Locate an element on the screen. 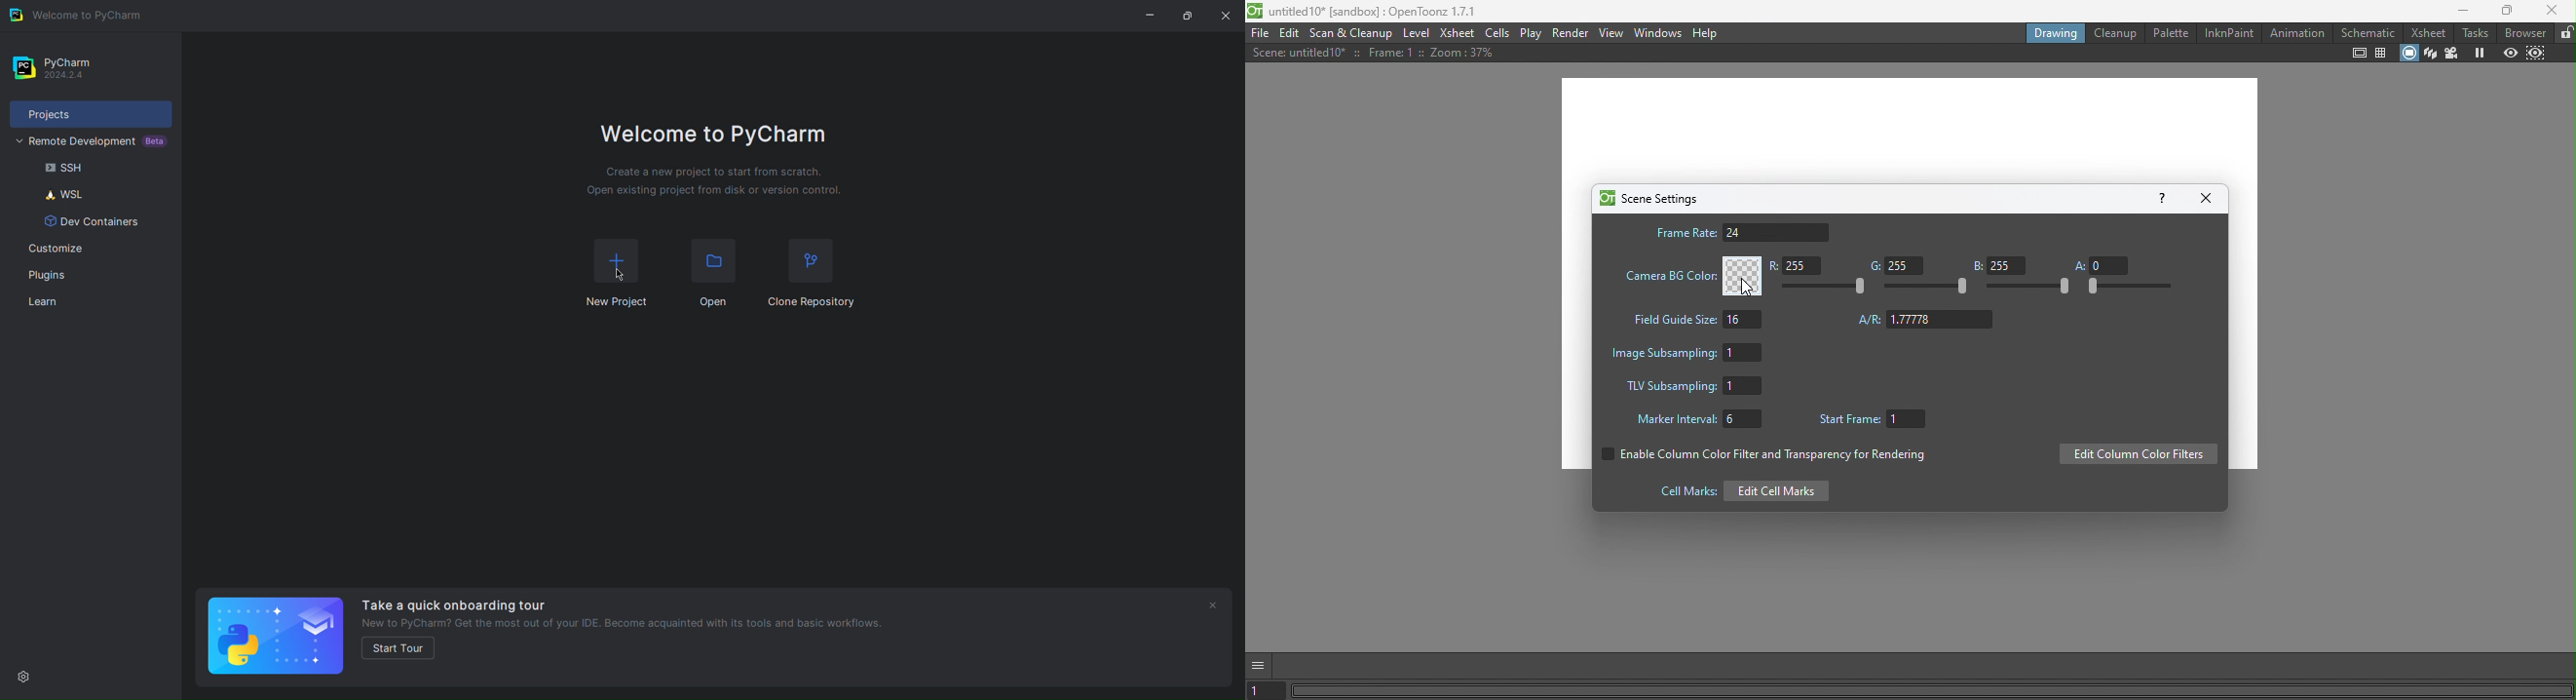 Image resolution: width=2576 pixels, height=700 pixels. File name is located at coordinates (1366, 13).